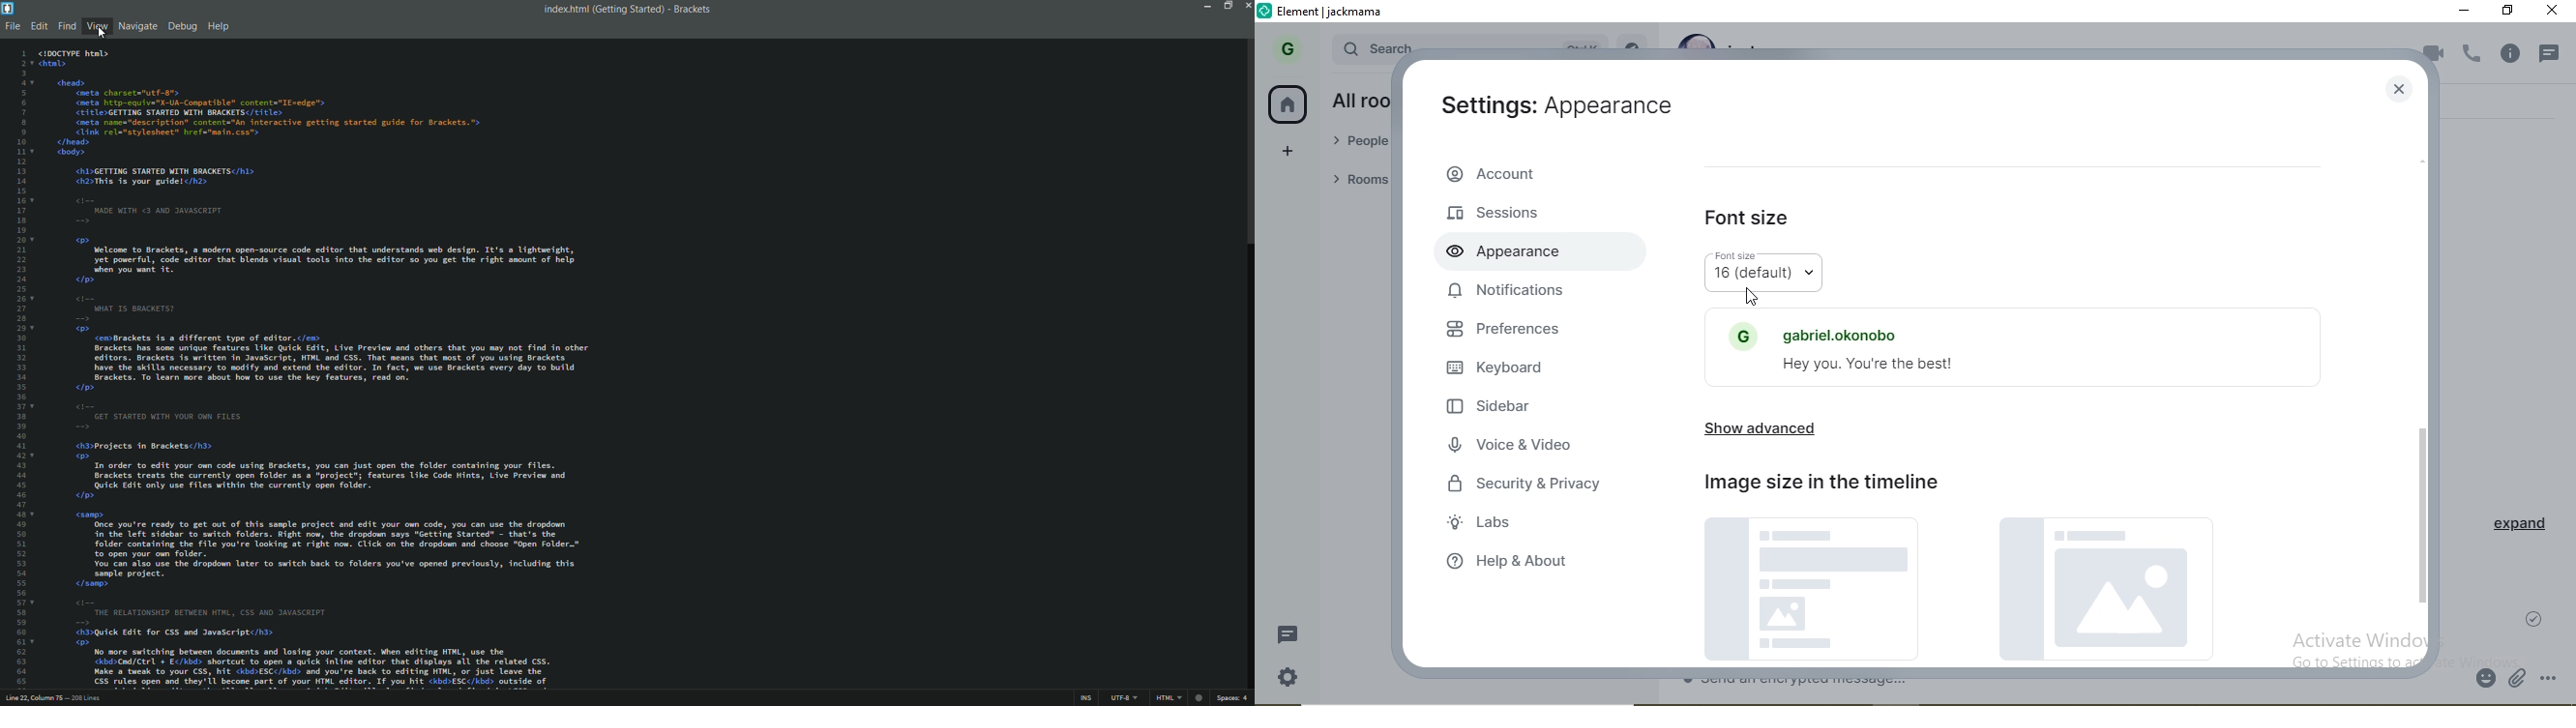  Describe the element at coordinates (182, 27) in the screenshot. I see `debug` at that location.